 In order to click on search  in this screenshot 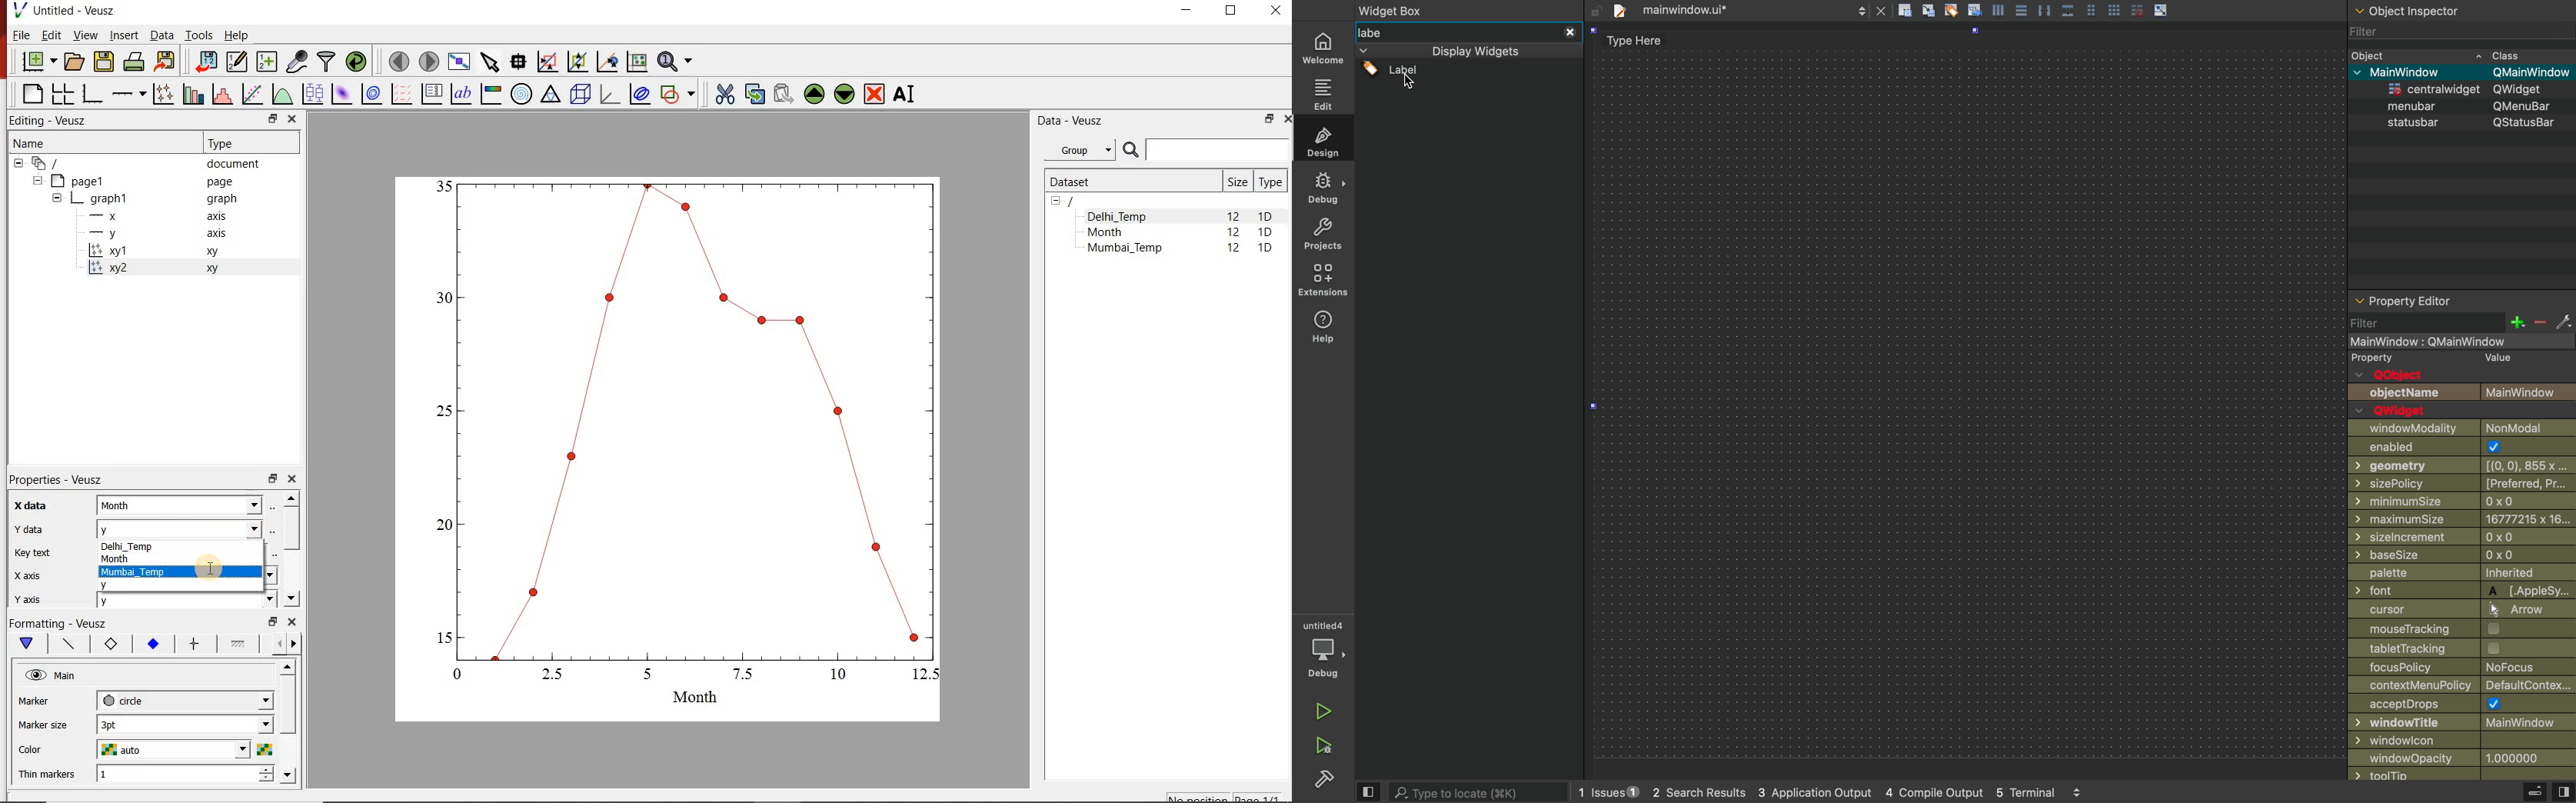, I will do `click(1482, 791)`.